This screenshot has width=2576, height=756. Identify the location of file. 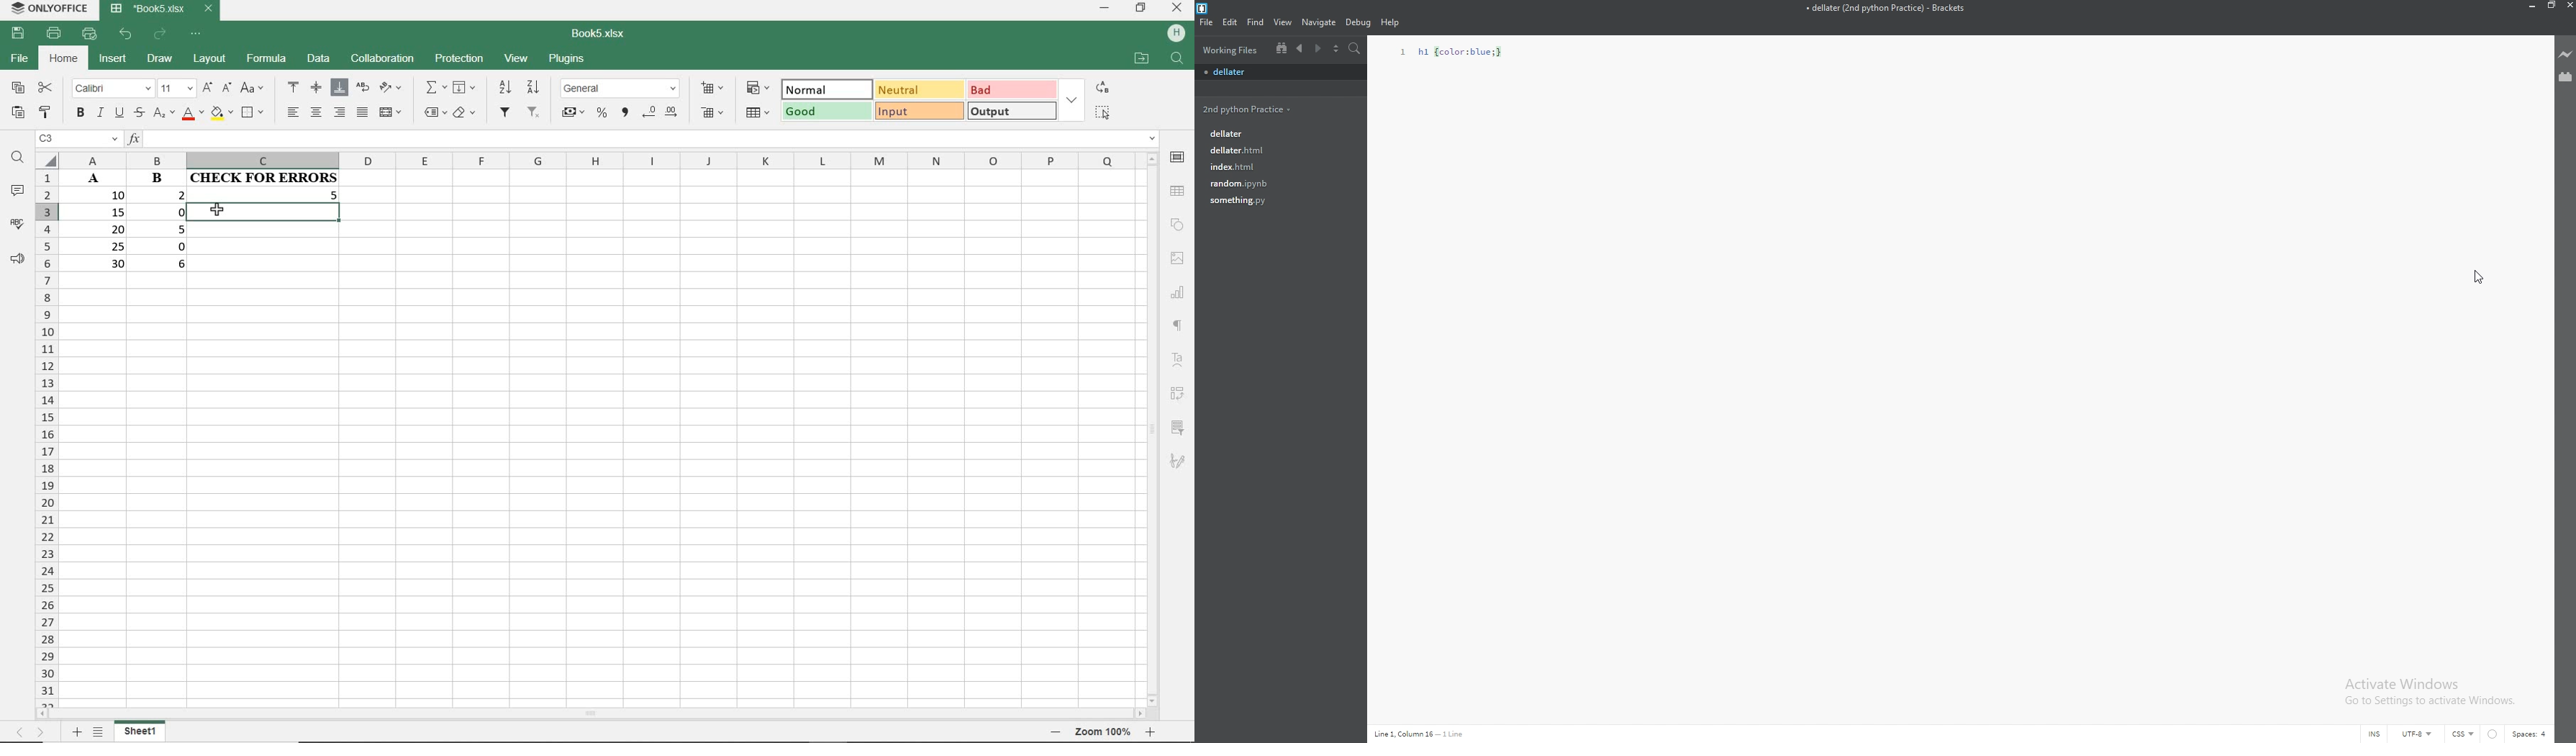
(1274, 150).